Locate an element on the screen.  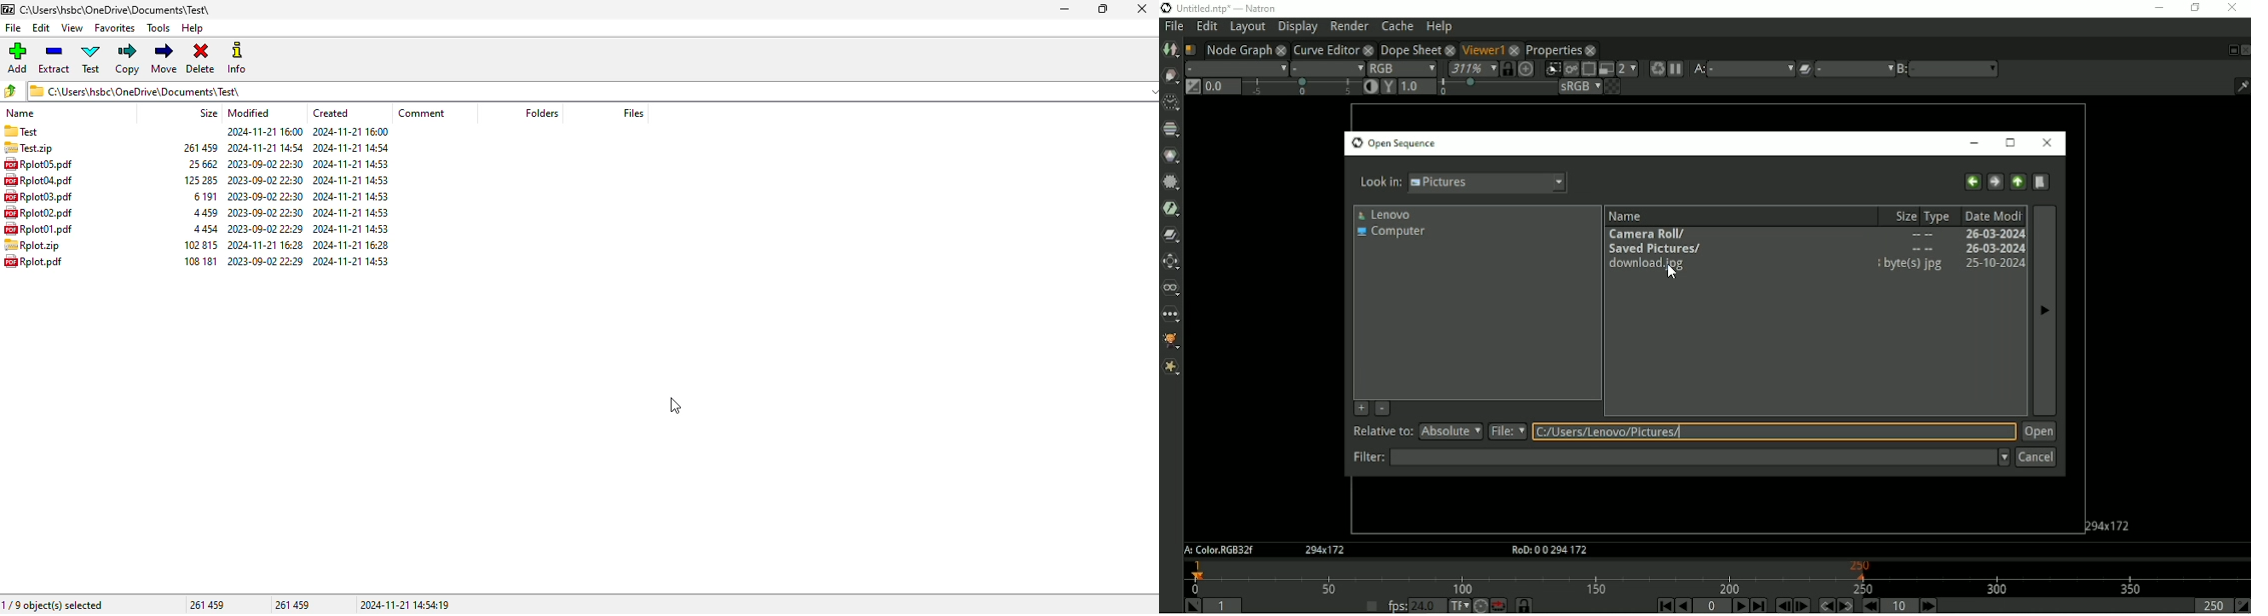
Checkerboard is located at coordinates (1612, 87).